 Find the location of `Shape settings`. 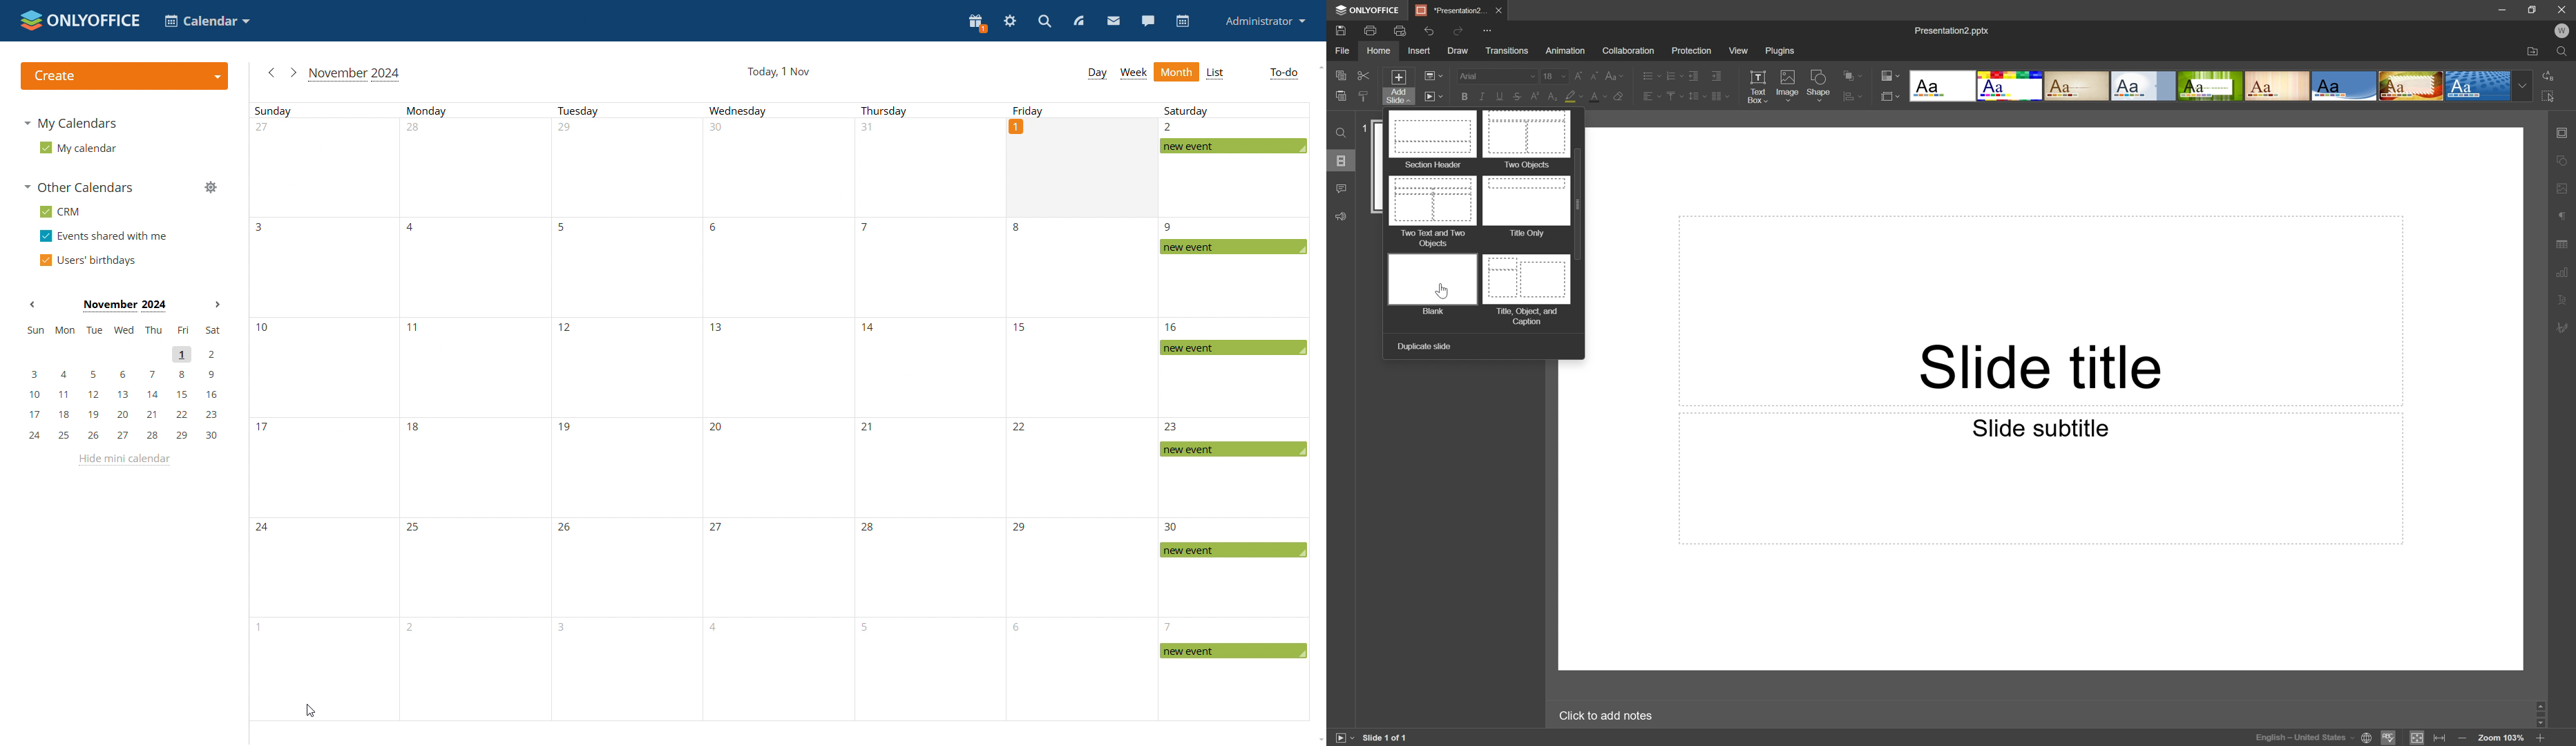

Shape settings is located at coordinates (2565, 159).